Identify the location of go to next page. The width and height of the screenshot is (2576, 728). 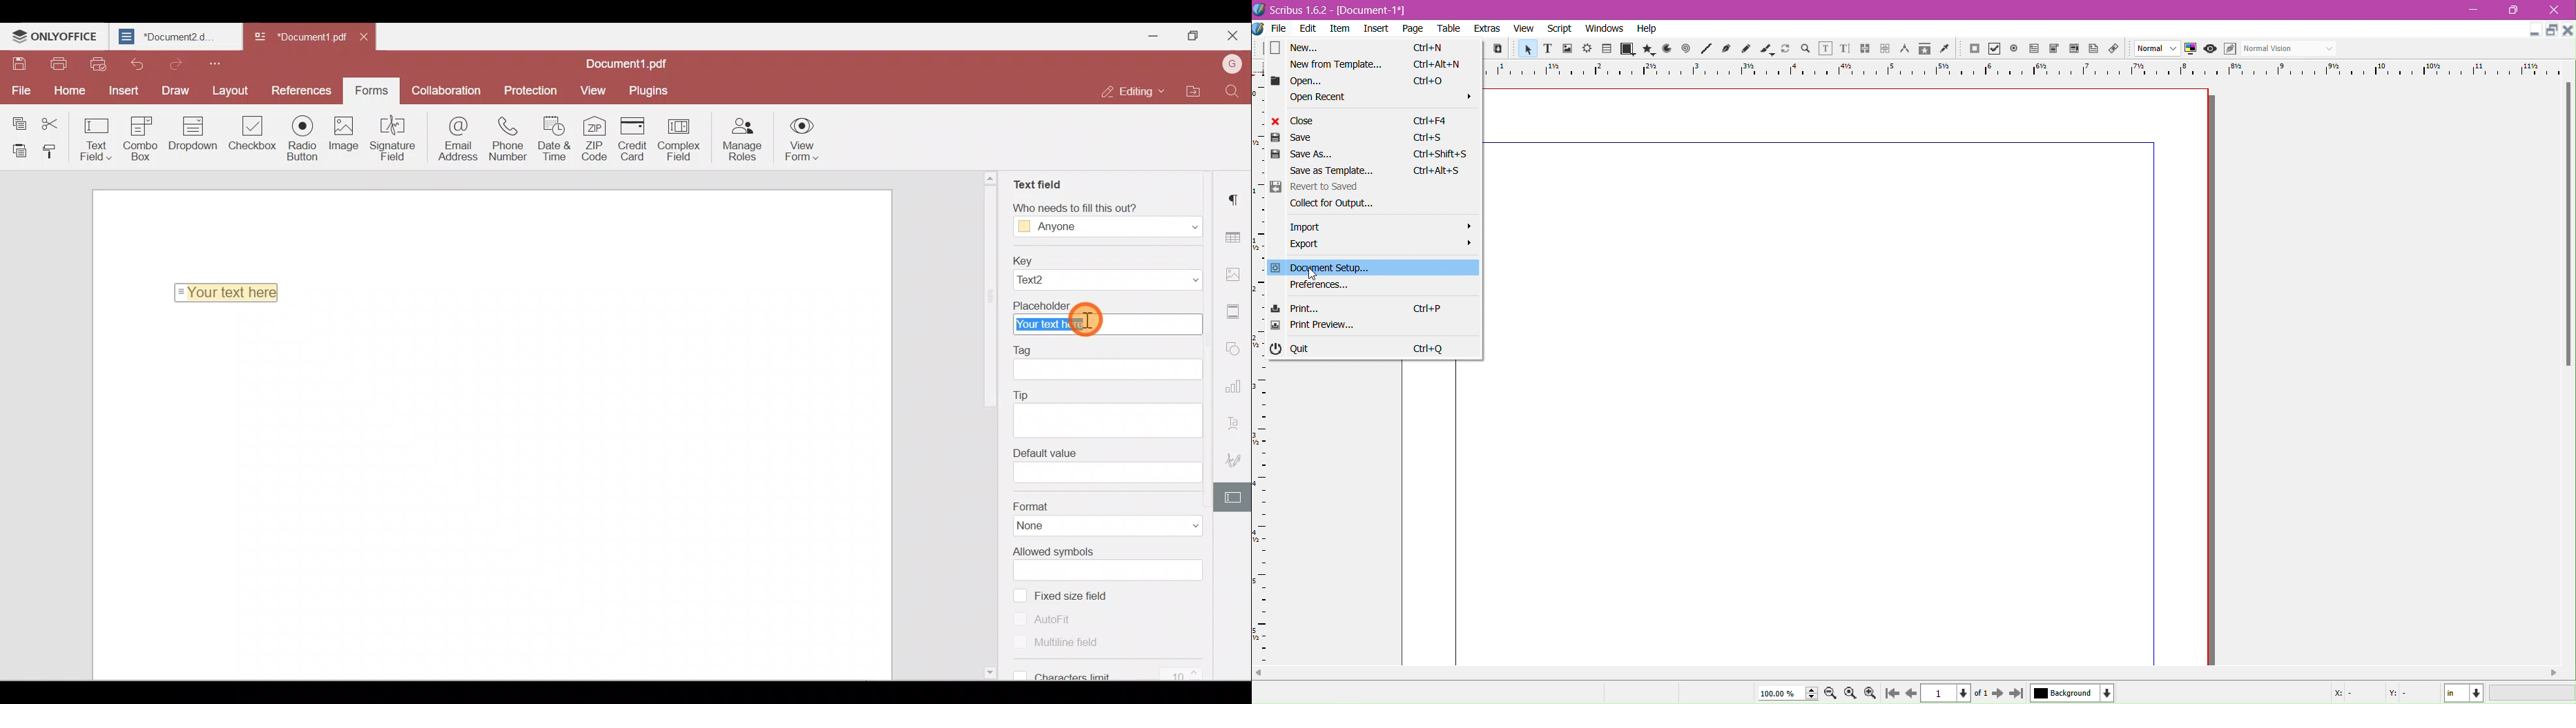
(1997, 694).